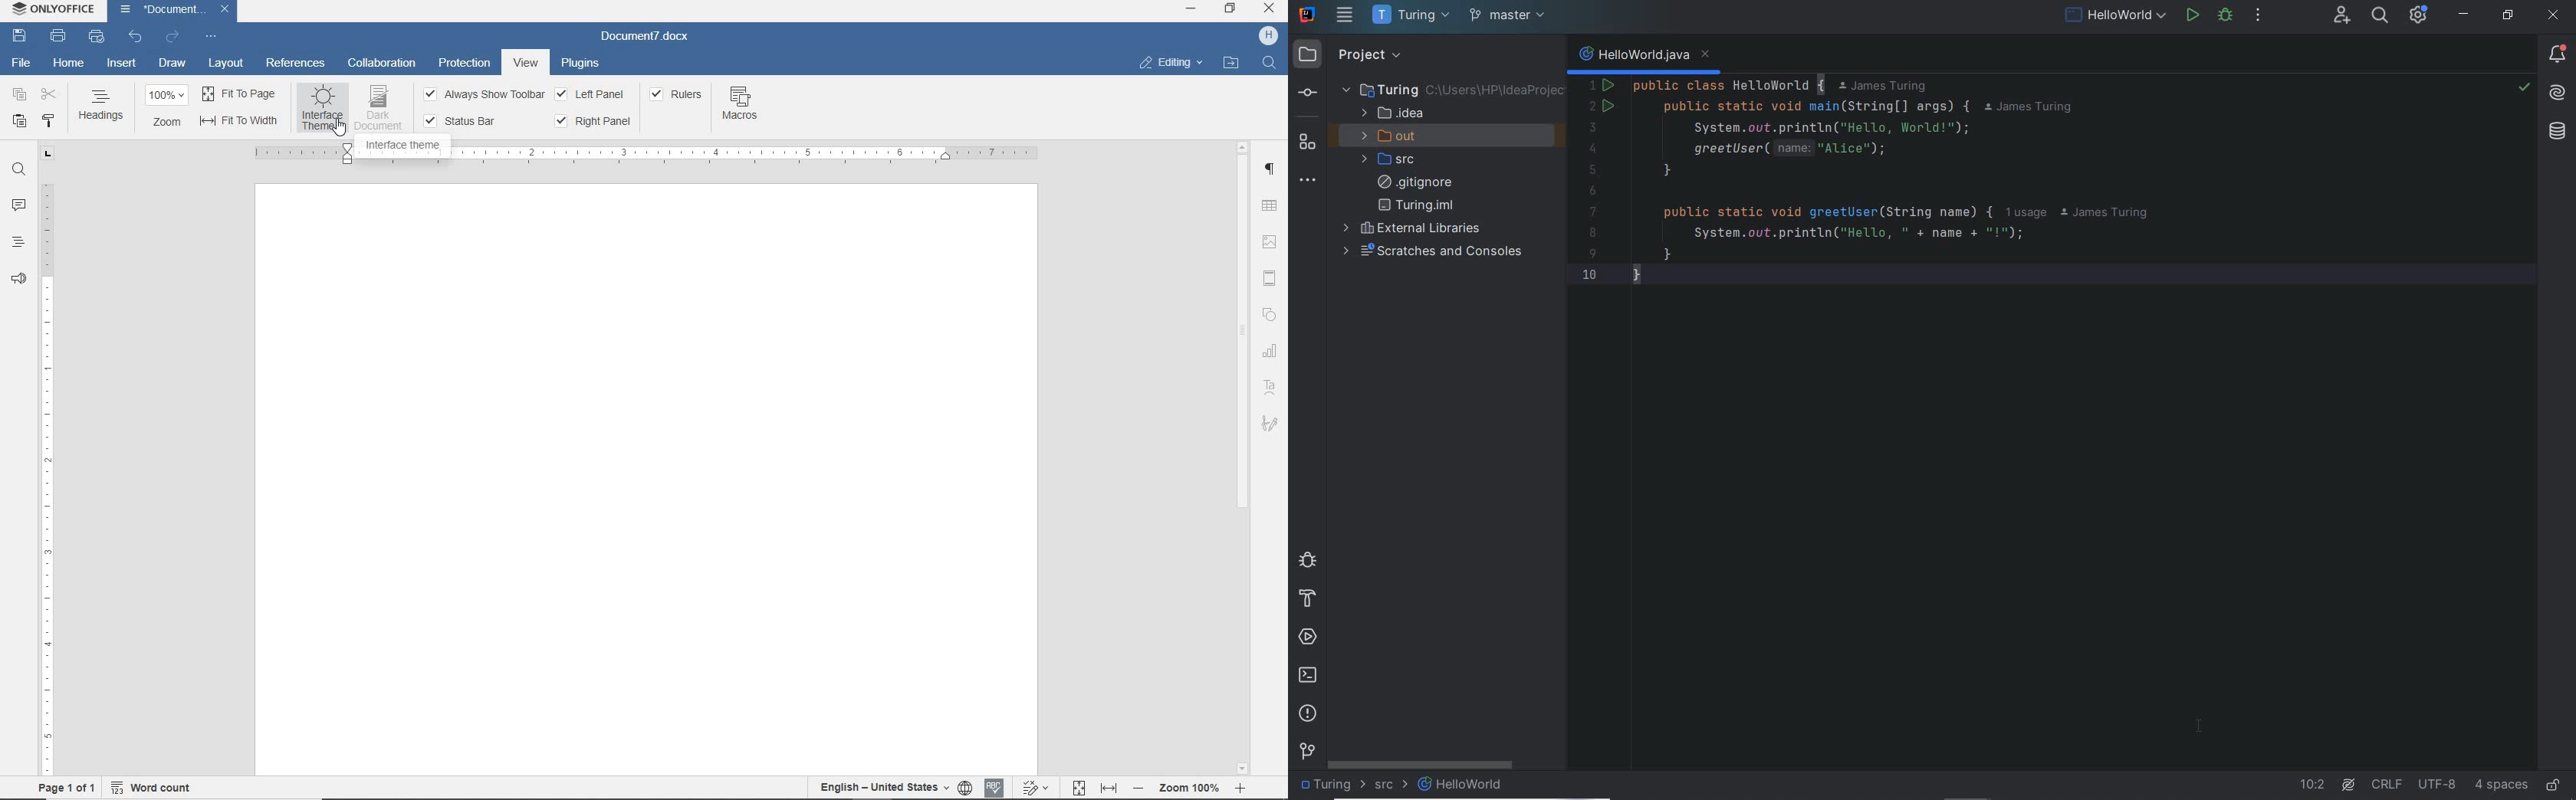  Describe the element at coordinates (677, 96) in the screenshot. I see `RULERS` at that location.